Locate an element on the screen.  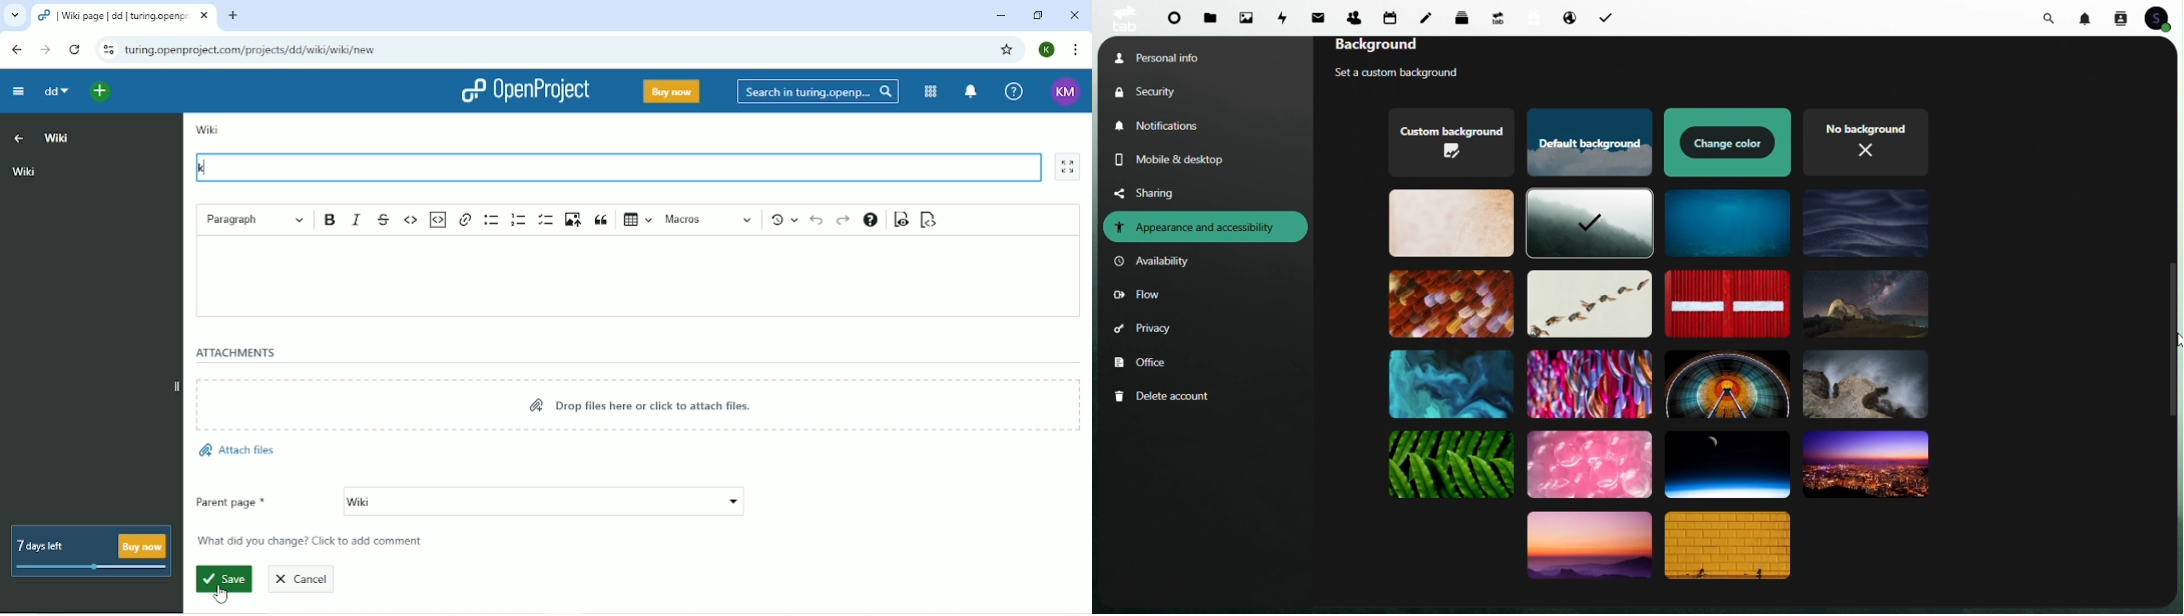
Sharing is located at coordinates (1158, 192).